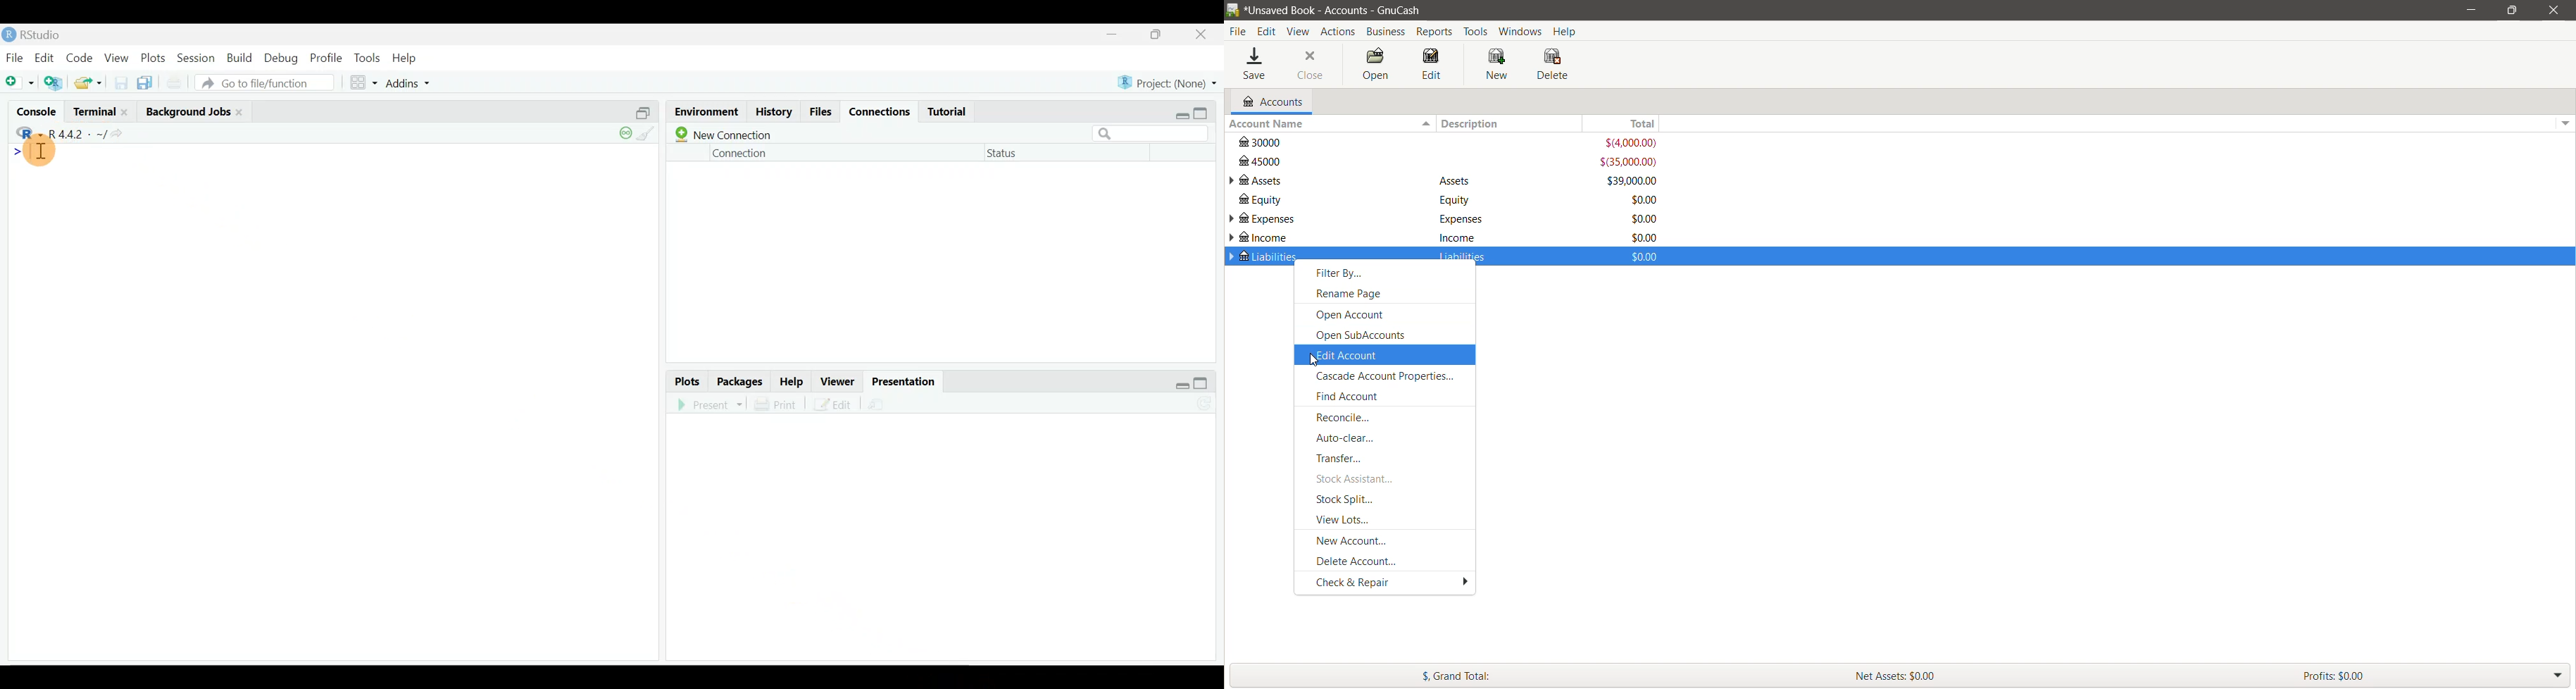  I want to click on R 4.4.2, so click(78, 134).